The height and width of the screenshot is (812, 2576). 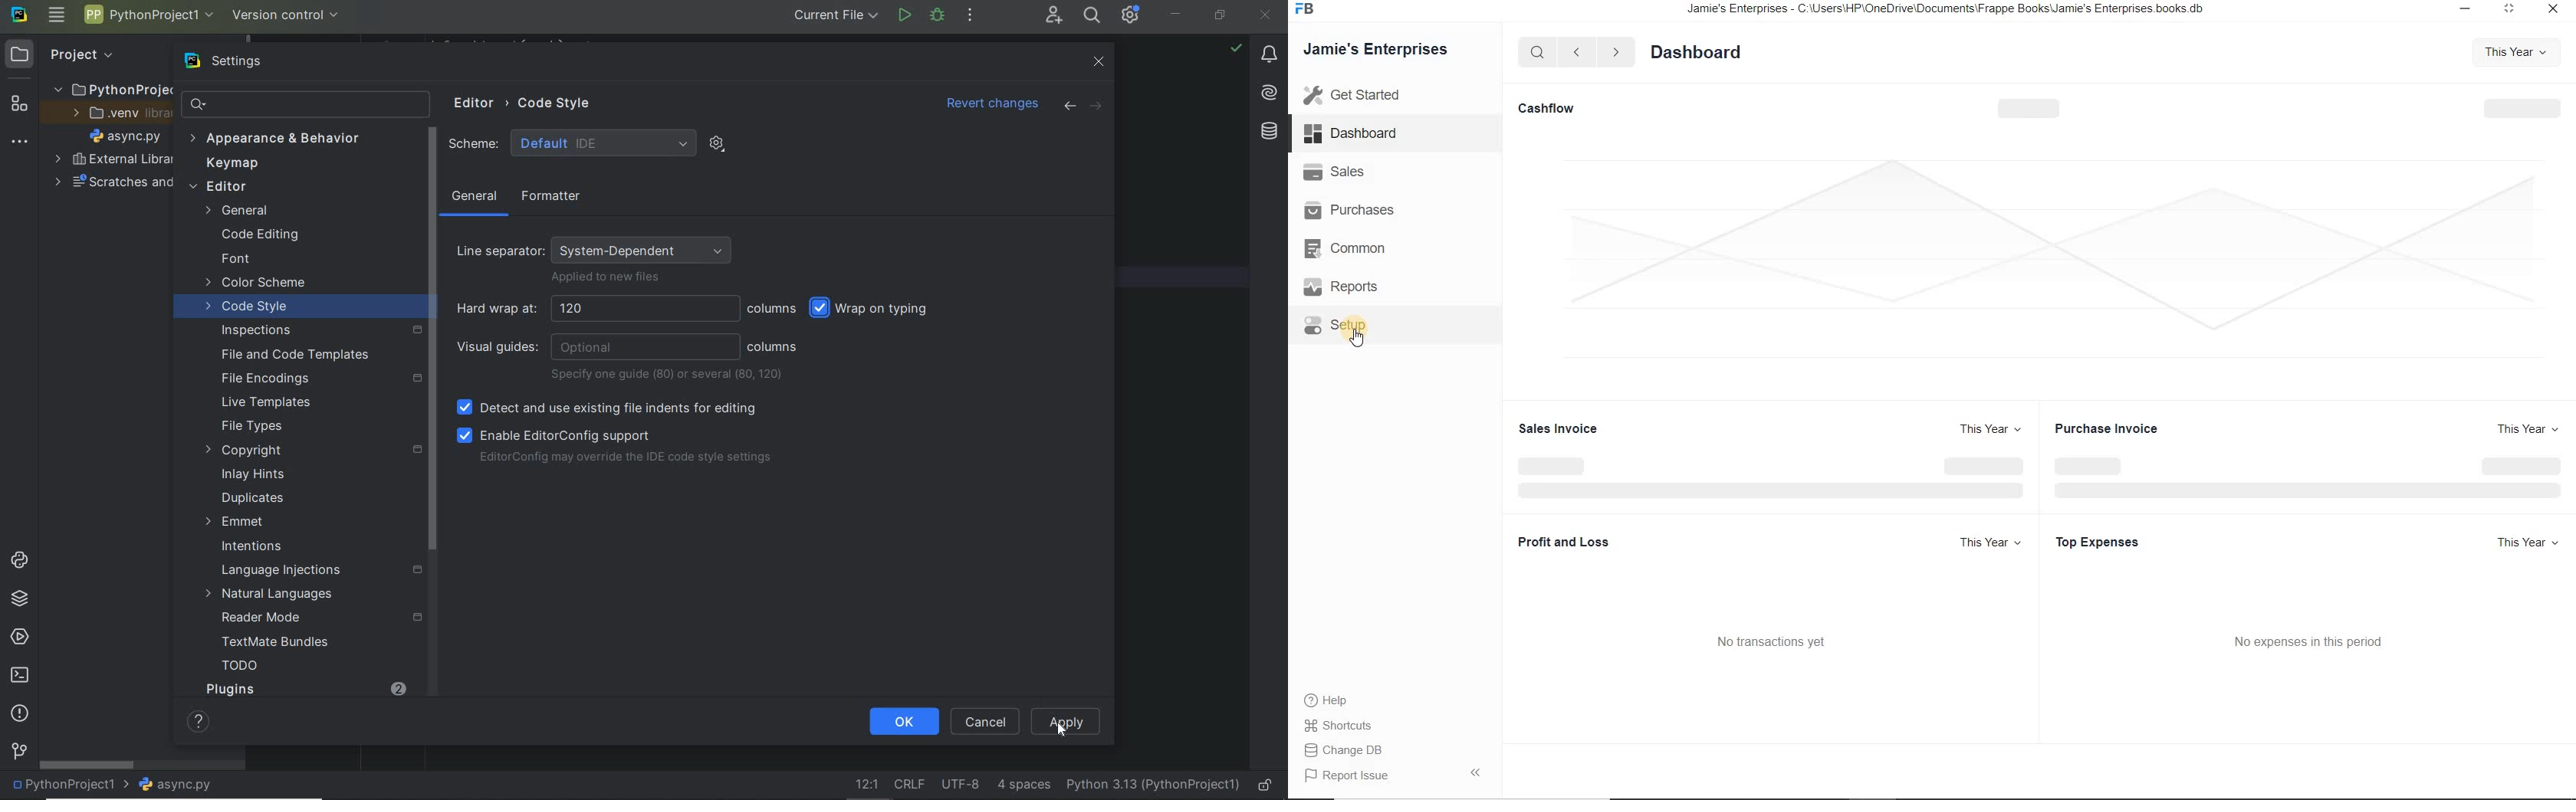 What do you see at coordinates (1266, 14) in the screenshot?
I see `CLOSE` at bounding box center [1266, 14].